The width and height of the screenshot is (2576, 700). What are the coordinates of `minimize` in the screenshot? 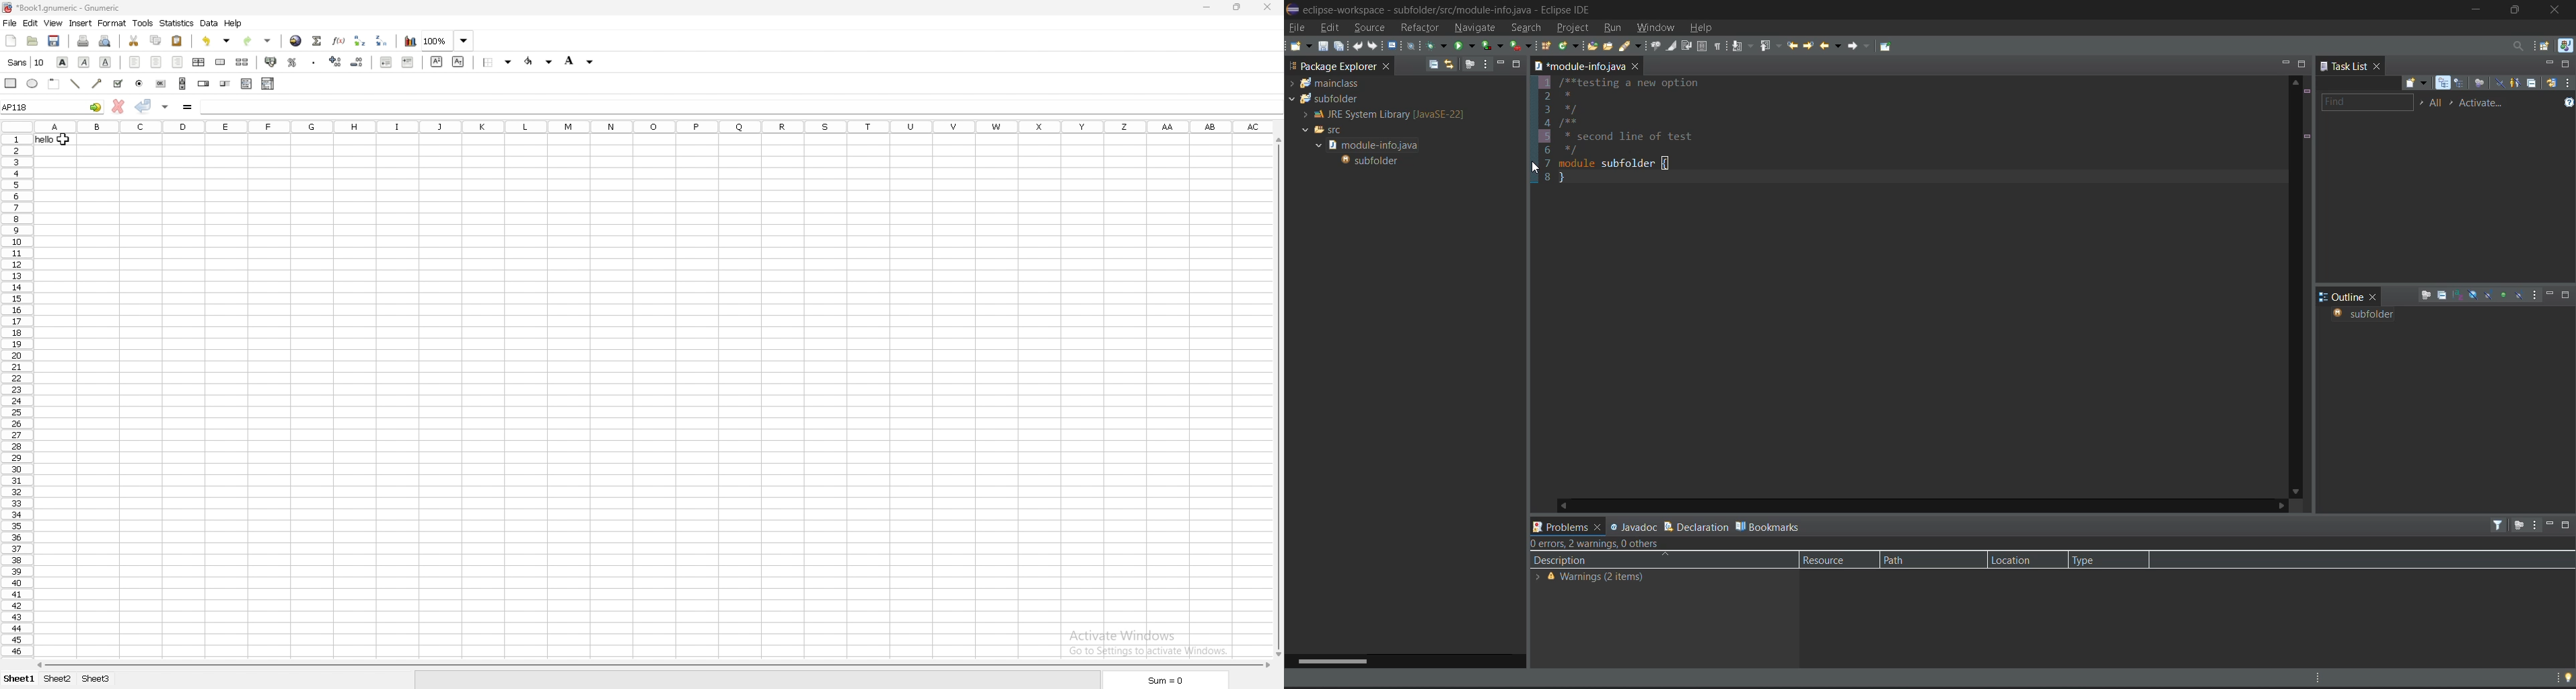 It's located at (2544, 63).